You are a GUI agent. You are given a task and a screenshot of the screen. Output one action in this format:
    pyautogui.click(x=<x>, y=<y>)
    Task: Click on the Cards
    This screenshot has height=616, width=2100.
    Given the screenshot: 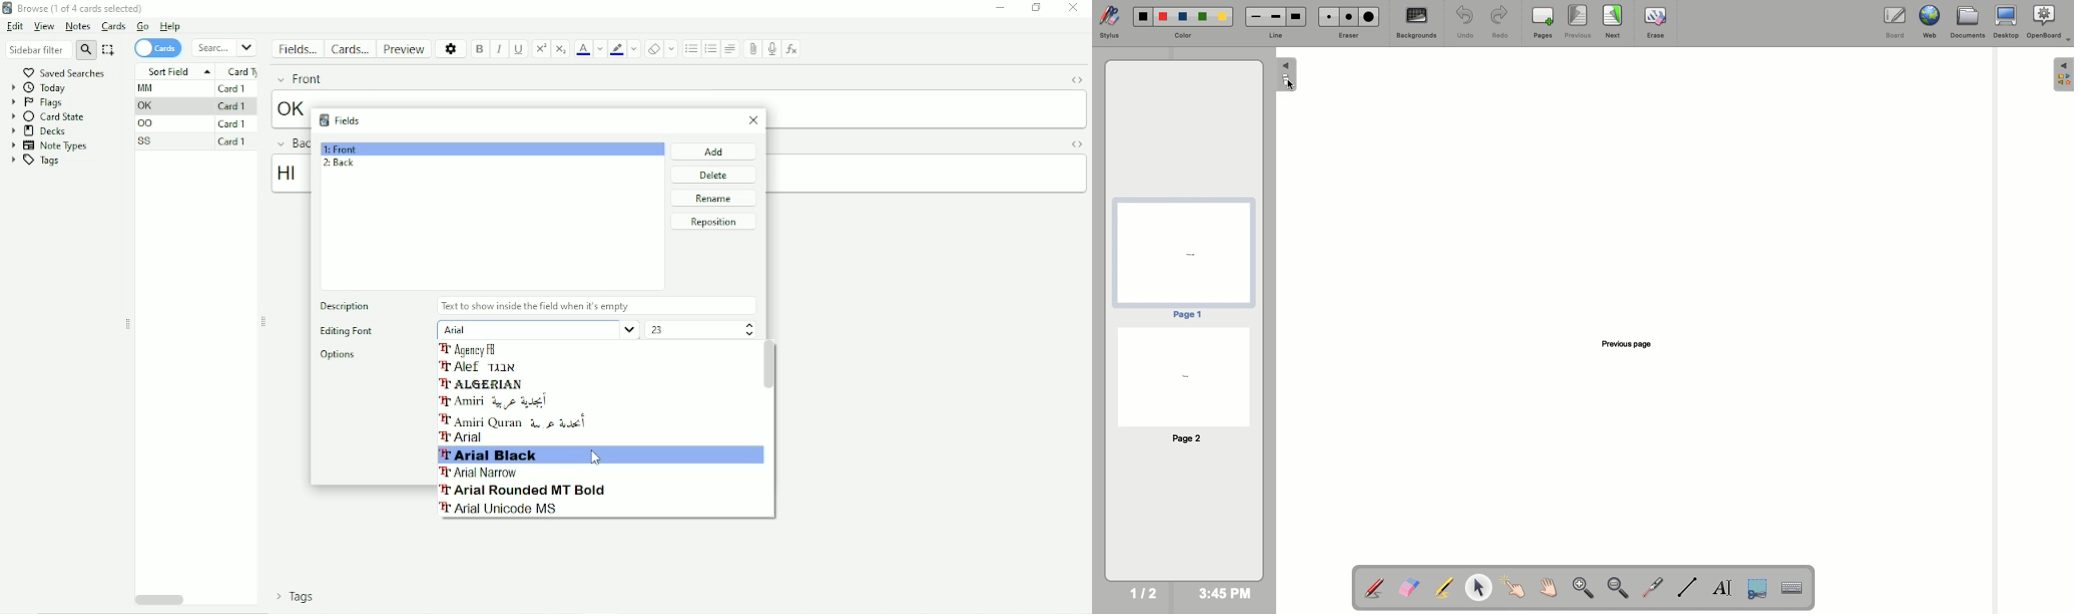 What is the action you would take?
    pyautogui.click(x=158, y=48)
    